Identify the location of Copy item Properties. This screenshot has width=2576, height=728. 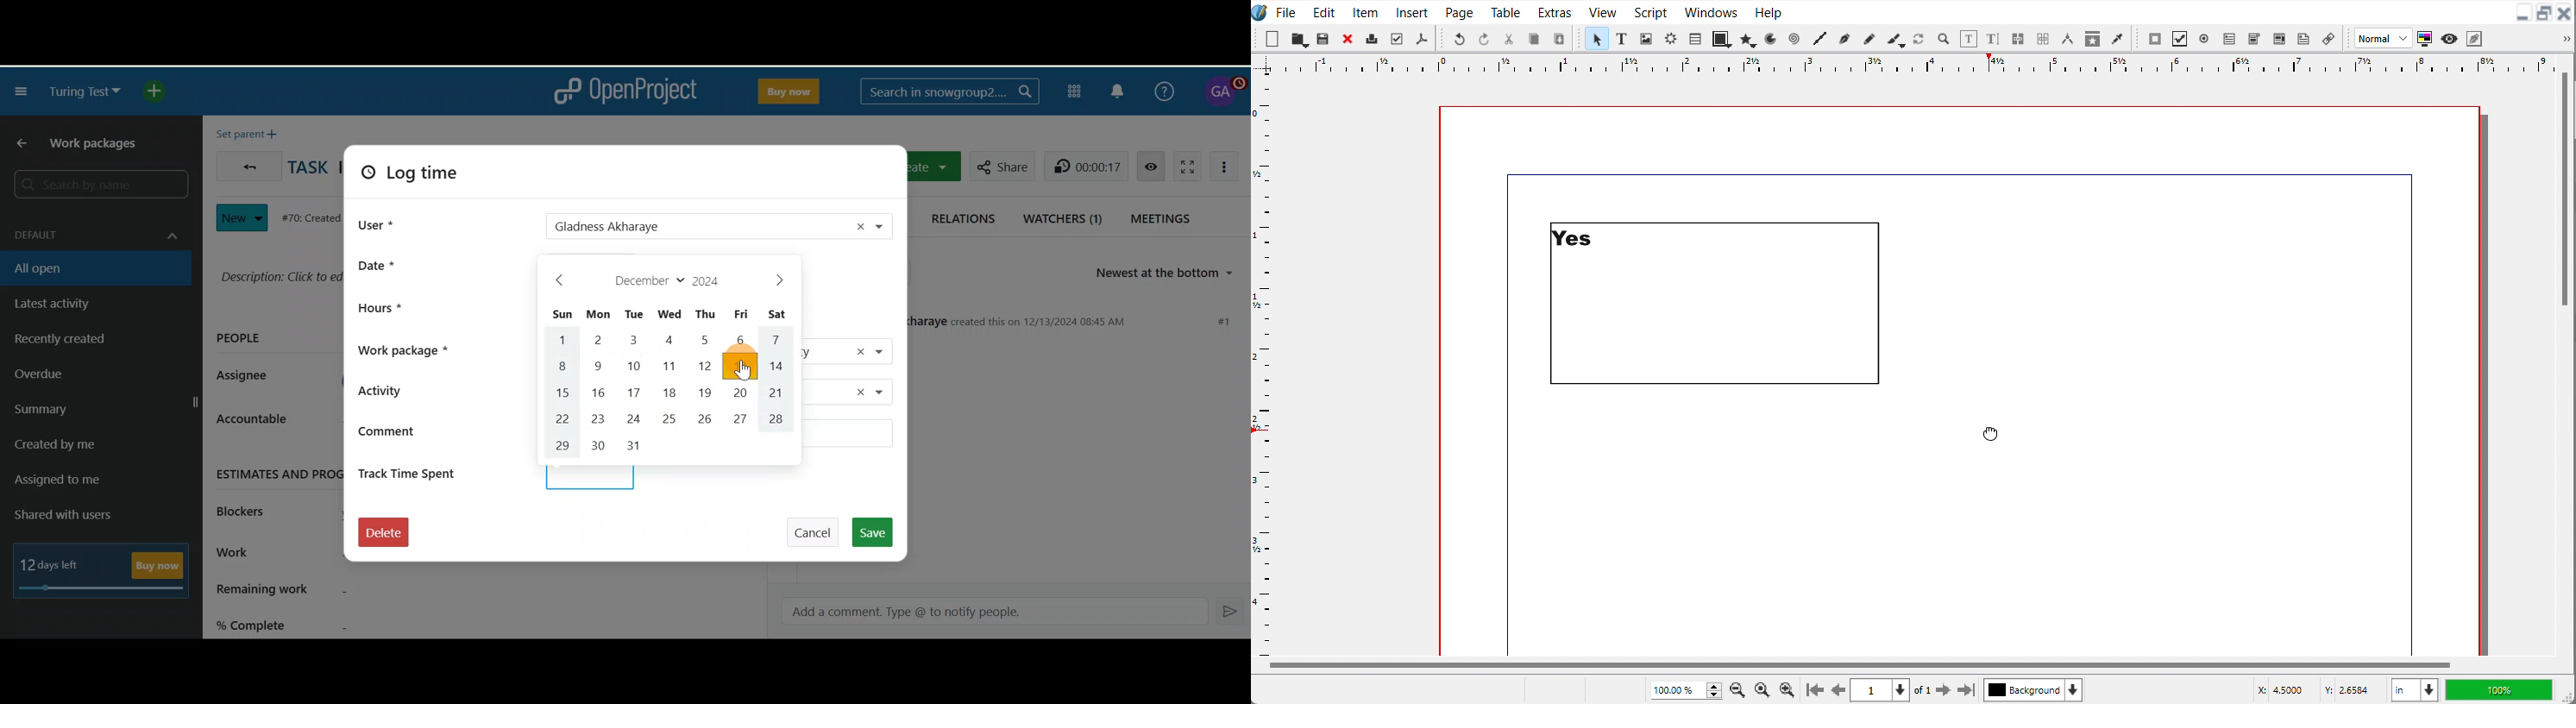
(2093, 38).